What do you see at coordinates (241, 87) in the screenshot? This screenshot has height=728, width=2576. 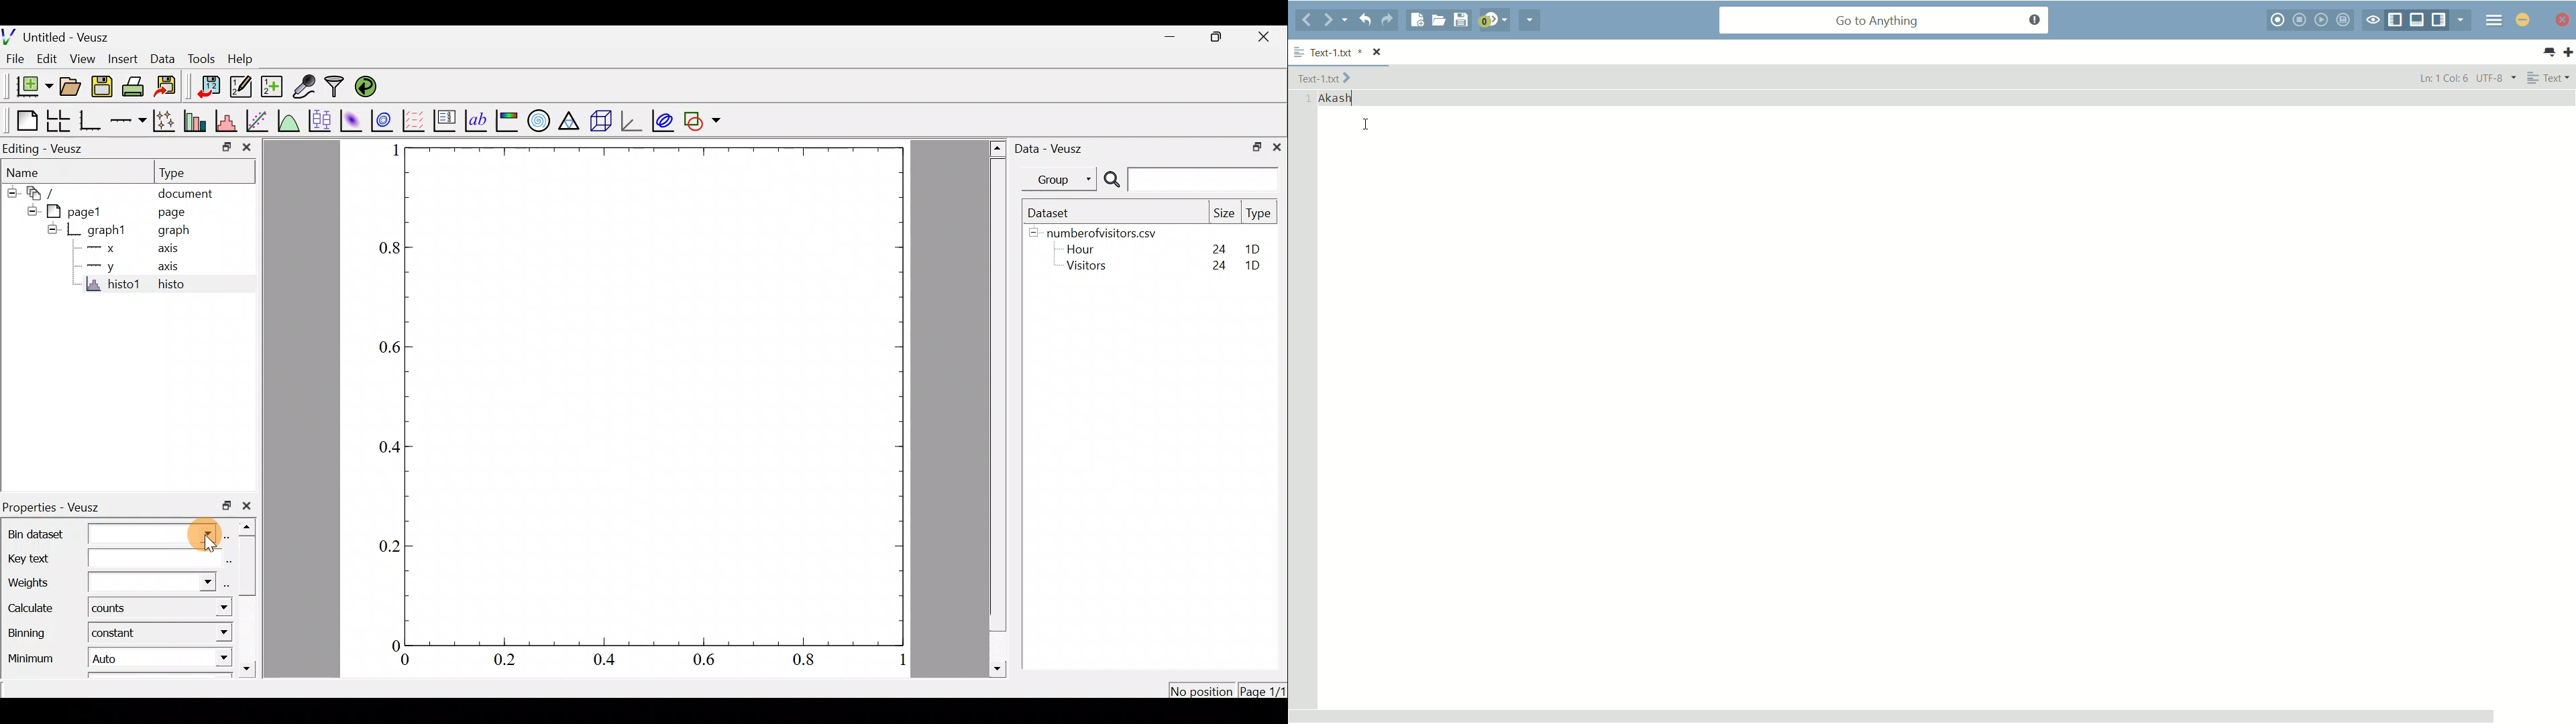 I see `edit and enter new datasets` at bounding box center [241, 87].